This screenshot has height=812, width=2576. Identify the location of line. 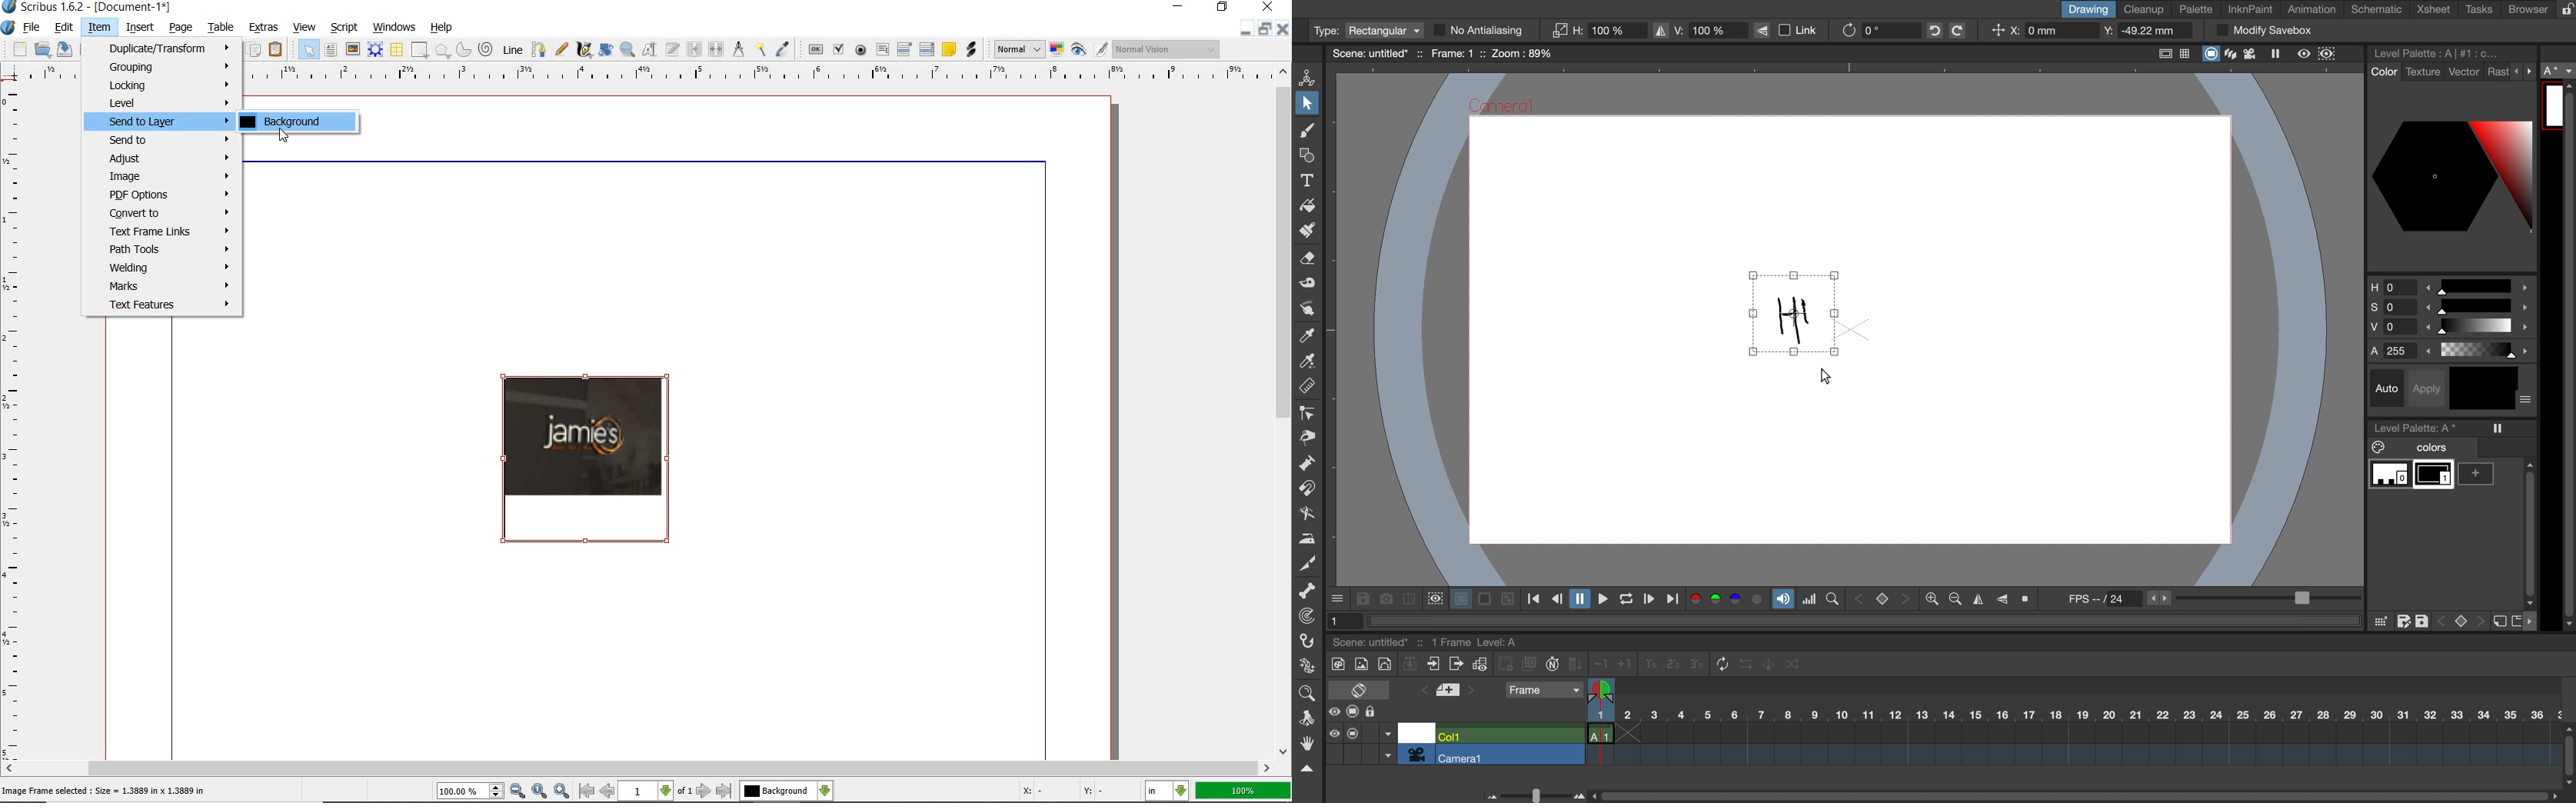
(513, 48).